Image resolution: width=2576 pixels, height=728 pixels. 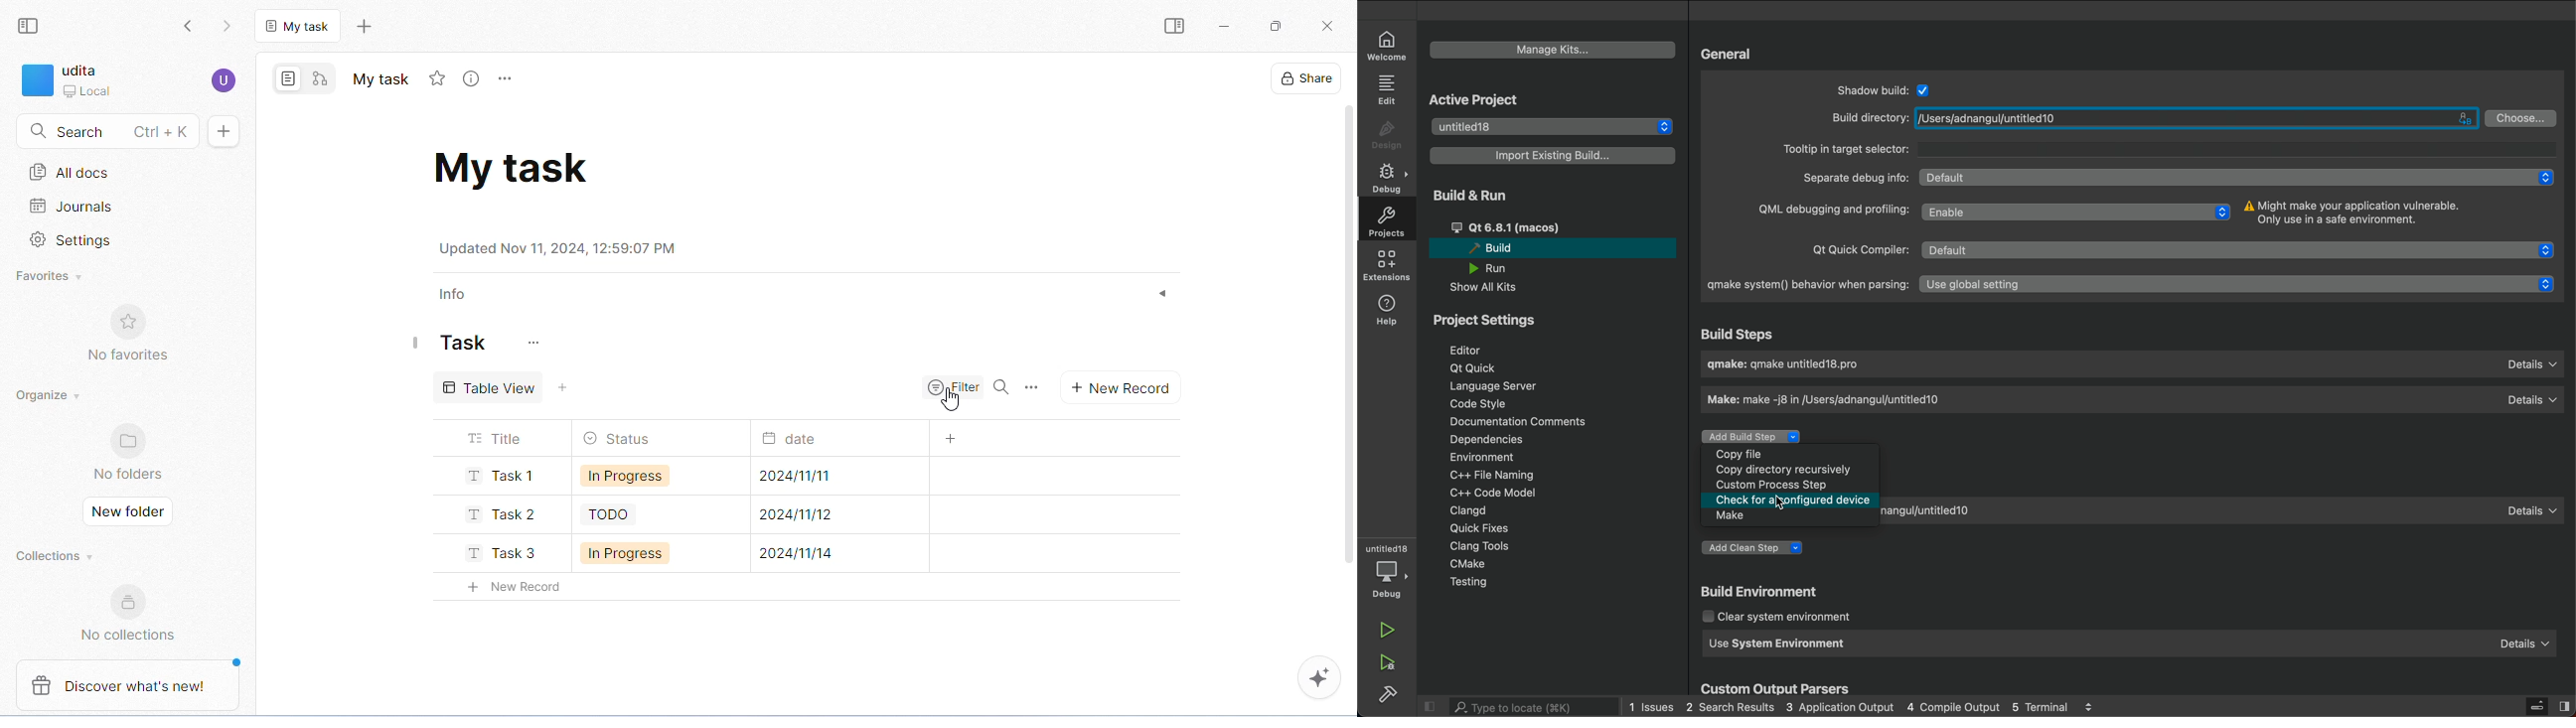 What do you see at coordinates (610, 515) in the screenshot?
I see `todo` at bounding box center [610, 515].